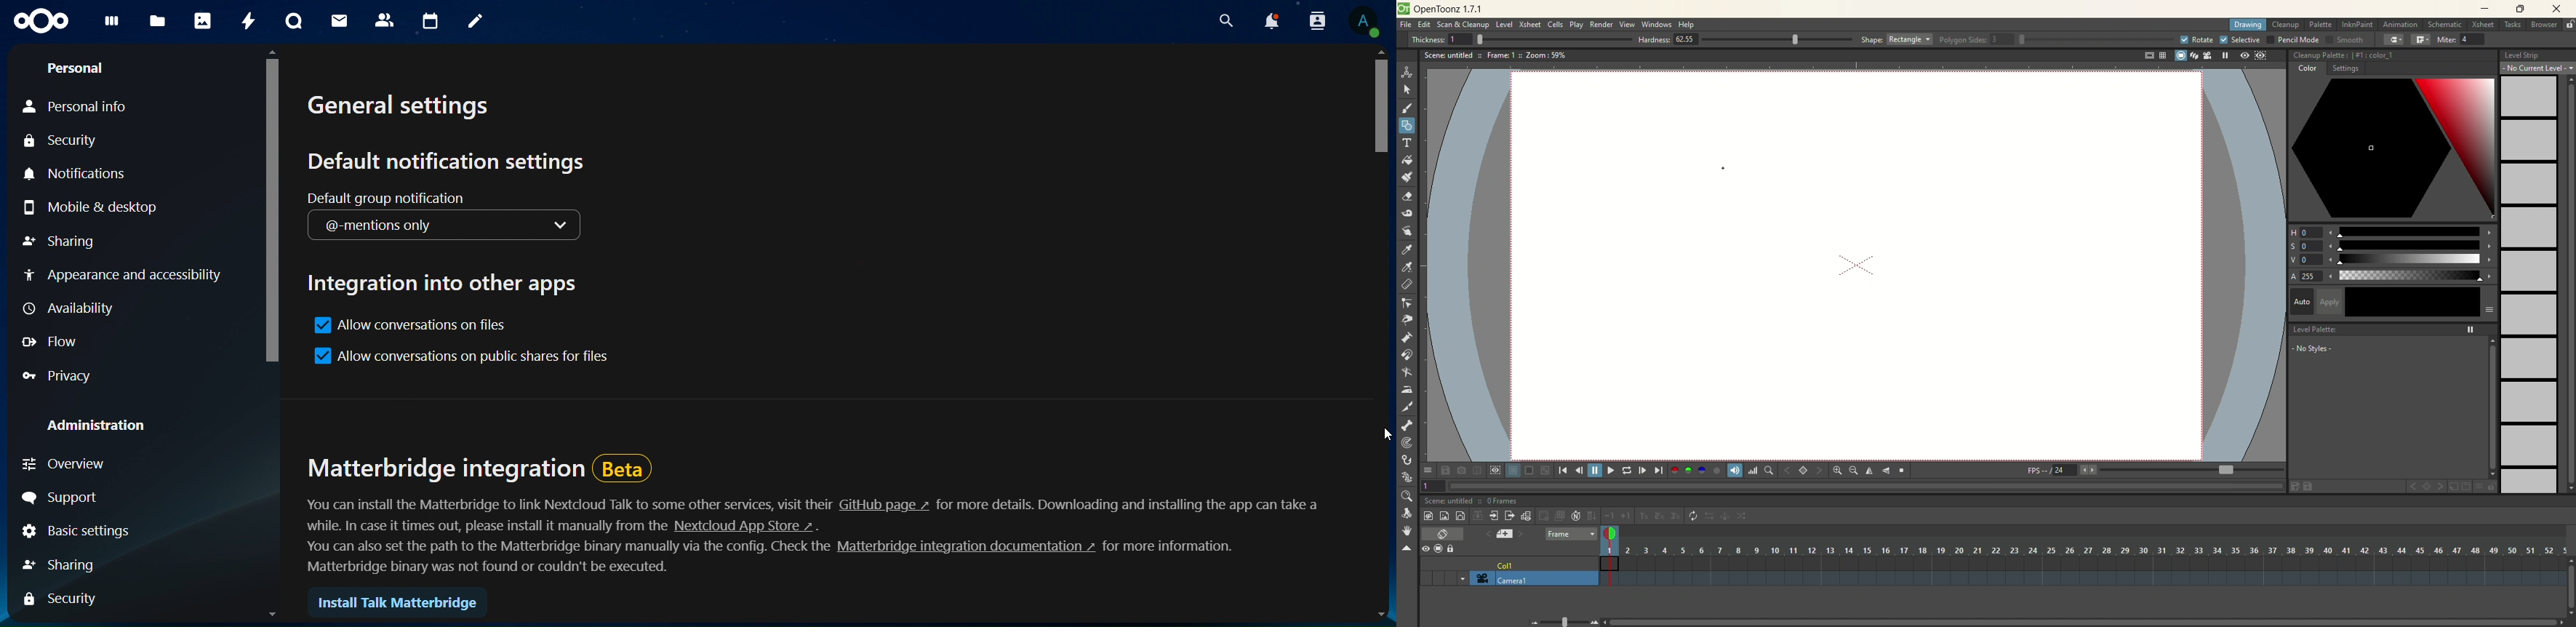  Describe the element at coordinates (1406, 549) in the screenshot. I see `collapse toolbar` at that location.